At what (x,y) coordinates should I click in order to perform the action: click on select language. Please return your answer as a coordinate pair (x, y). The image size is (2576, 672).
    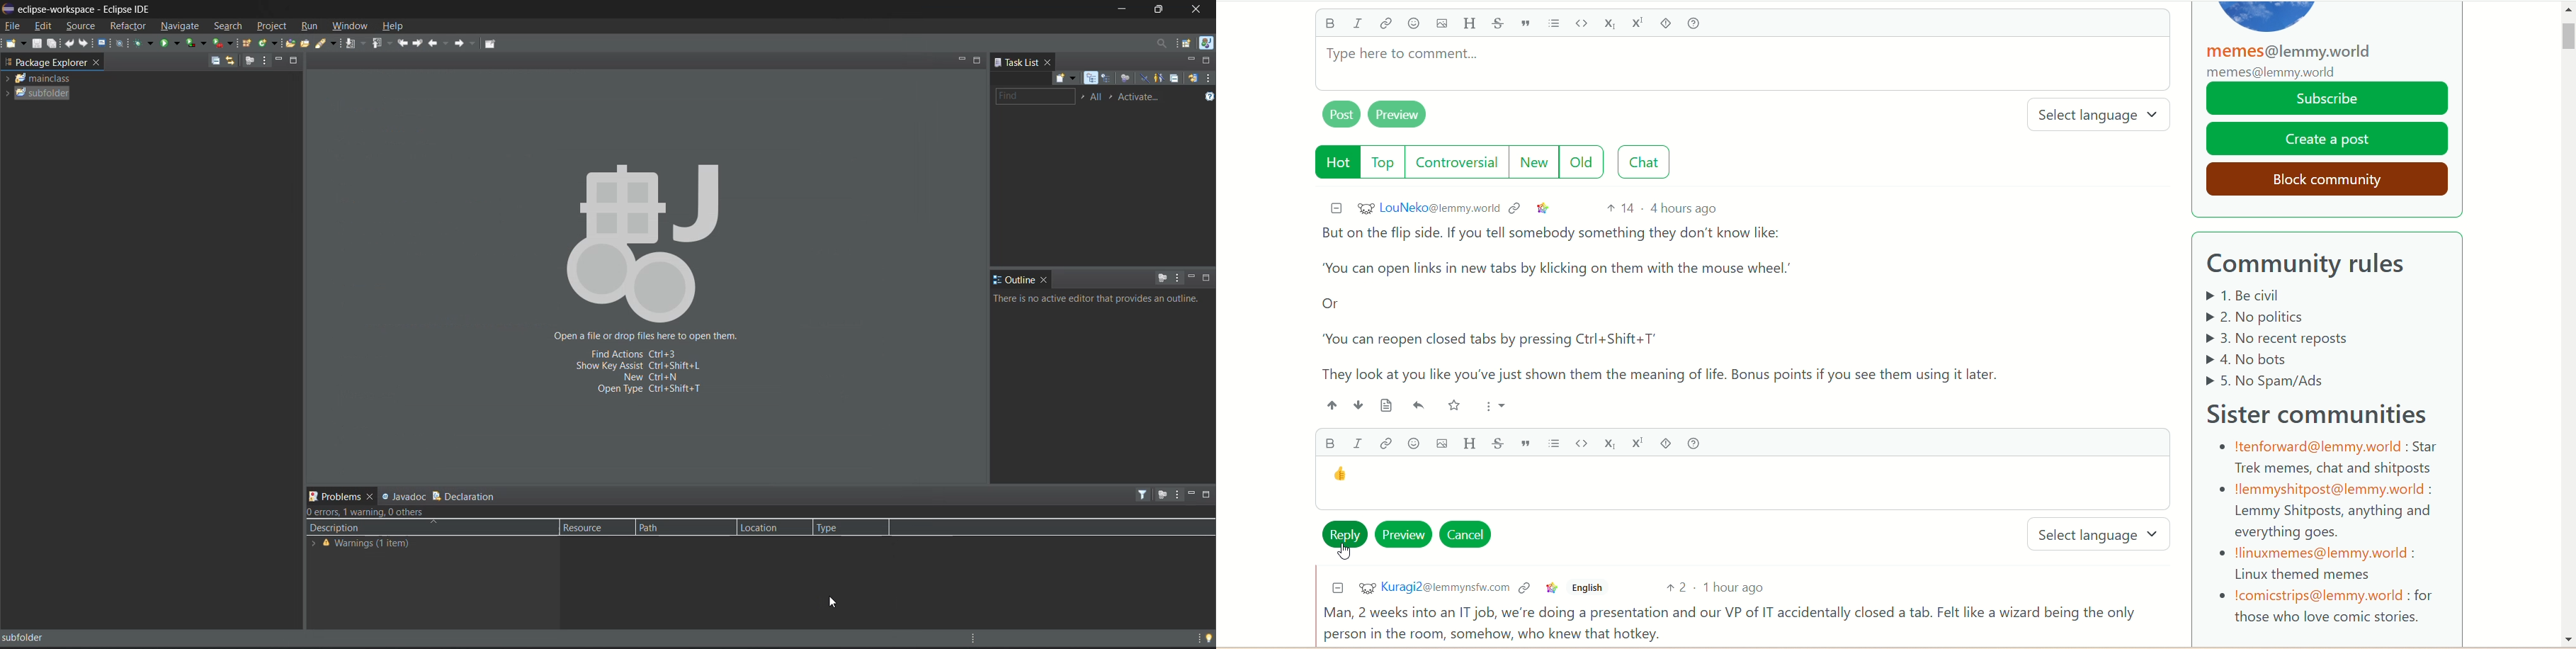
    Looking at the image, I should click on (2105, 116).